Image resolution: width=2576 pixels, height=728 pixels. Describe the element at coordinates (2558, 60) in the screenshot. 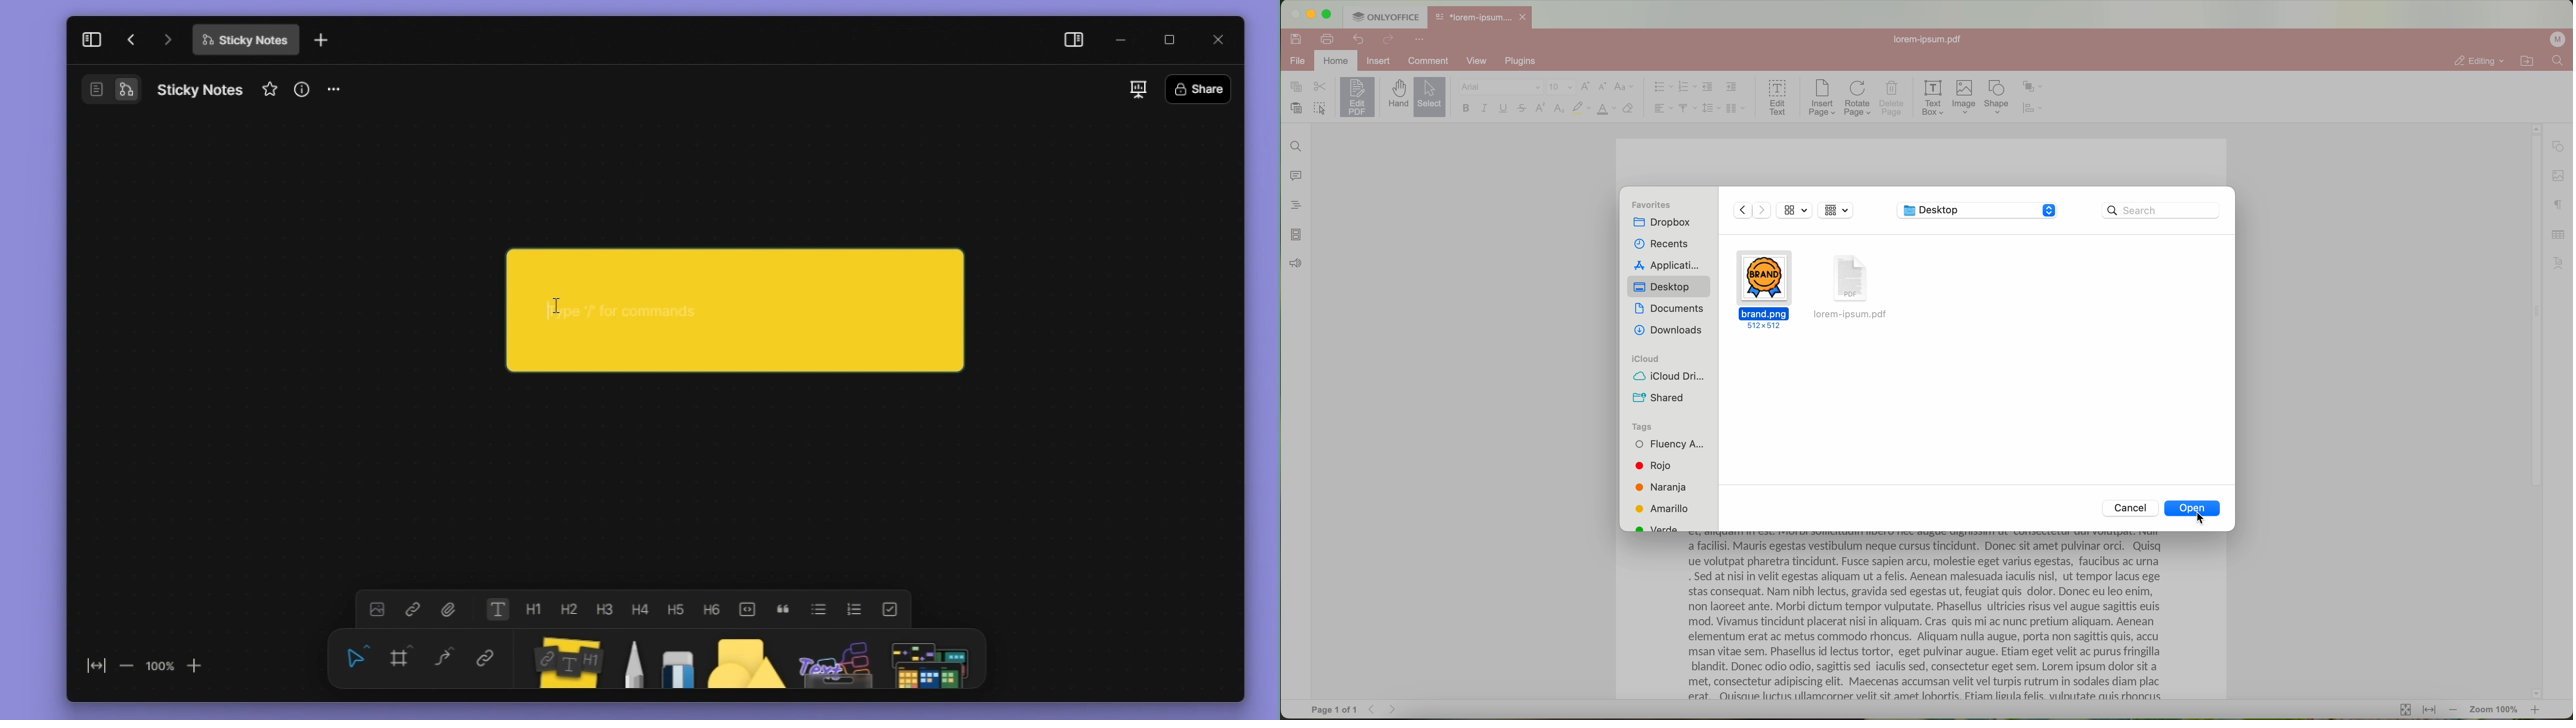

I see `find` at that location.